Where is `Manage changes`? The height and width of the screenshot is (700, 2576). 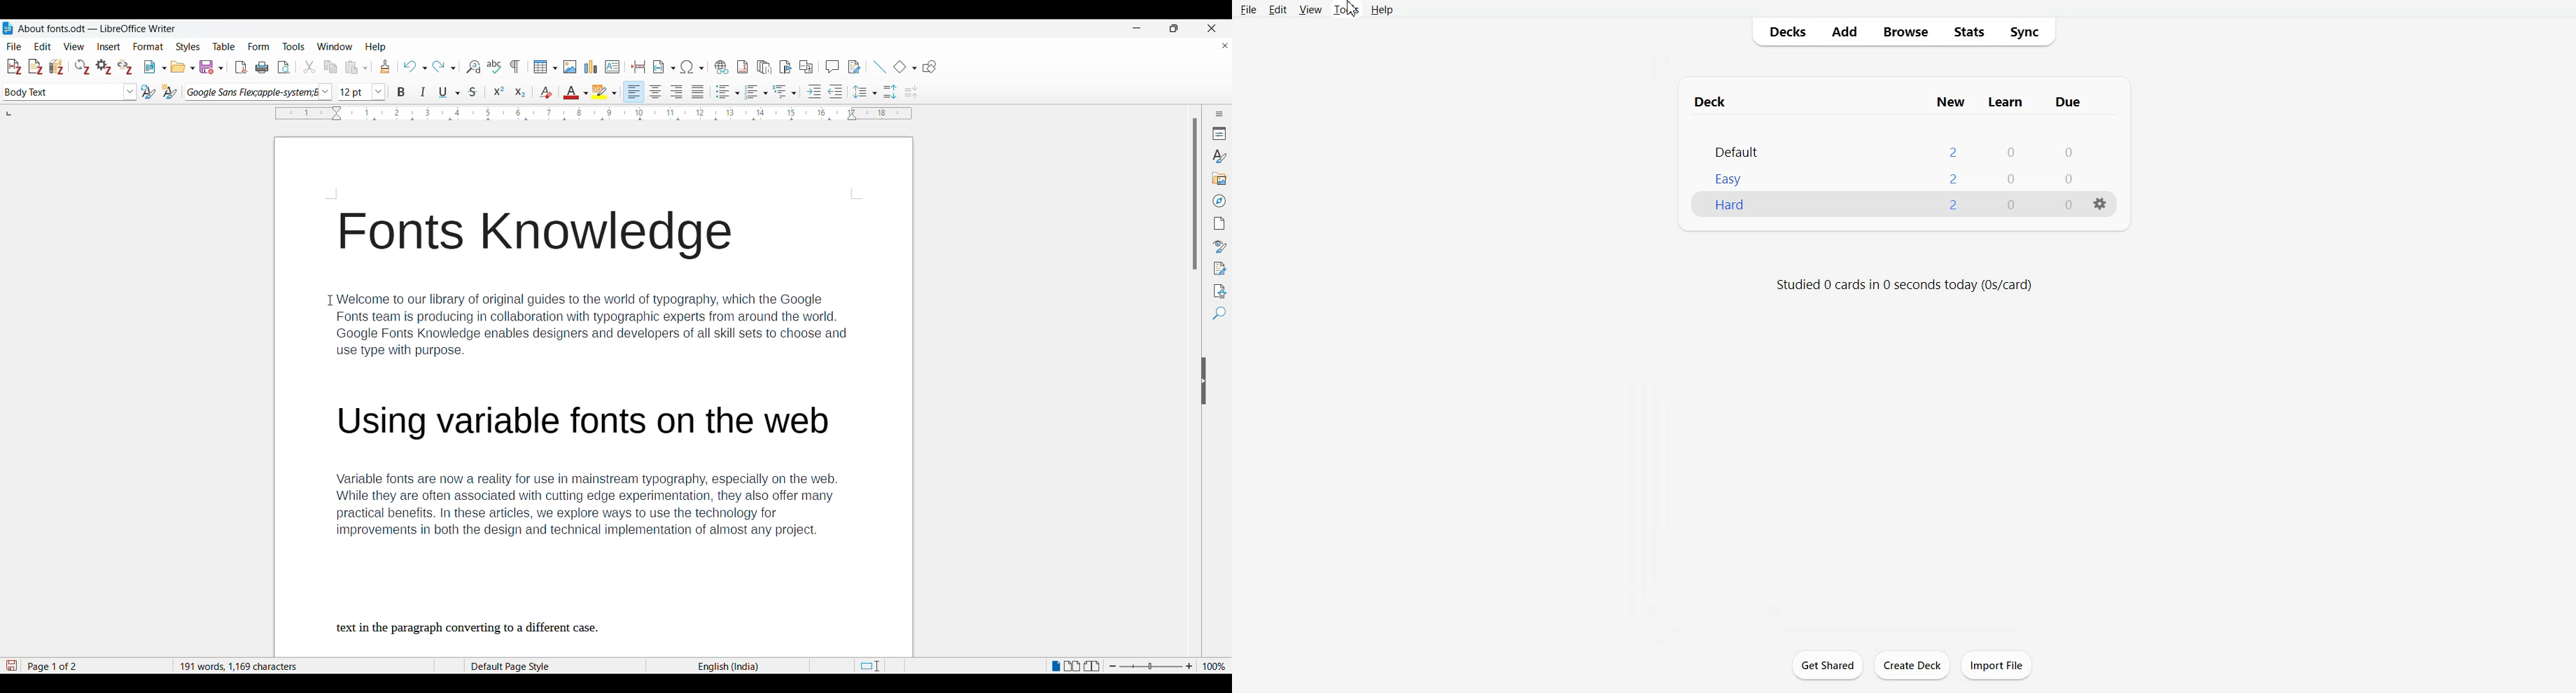
Manage changes is located at coordinates (1220, 269).